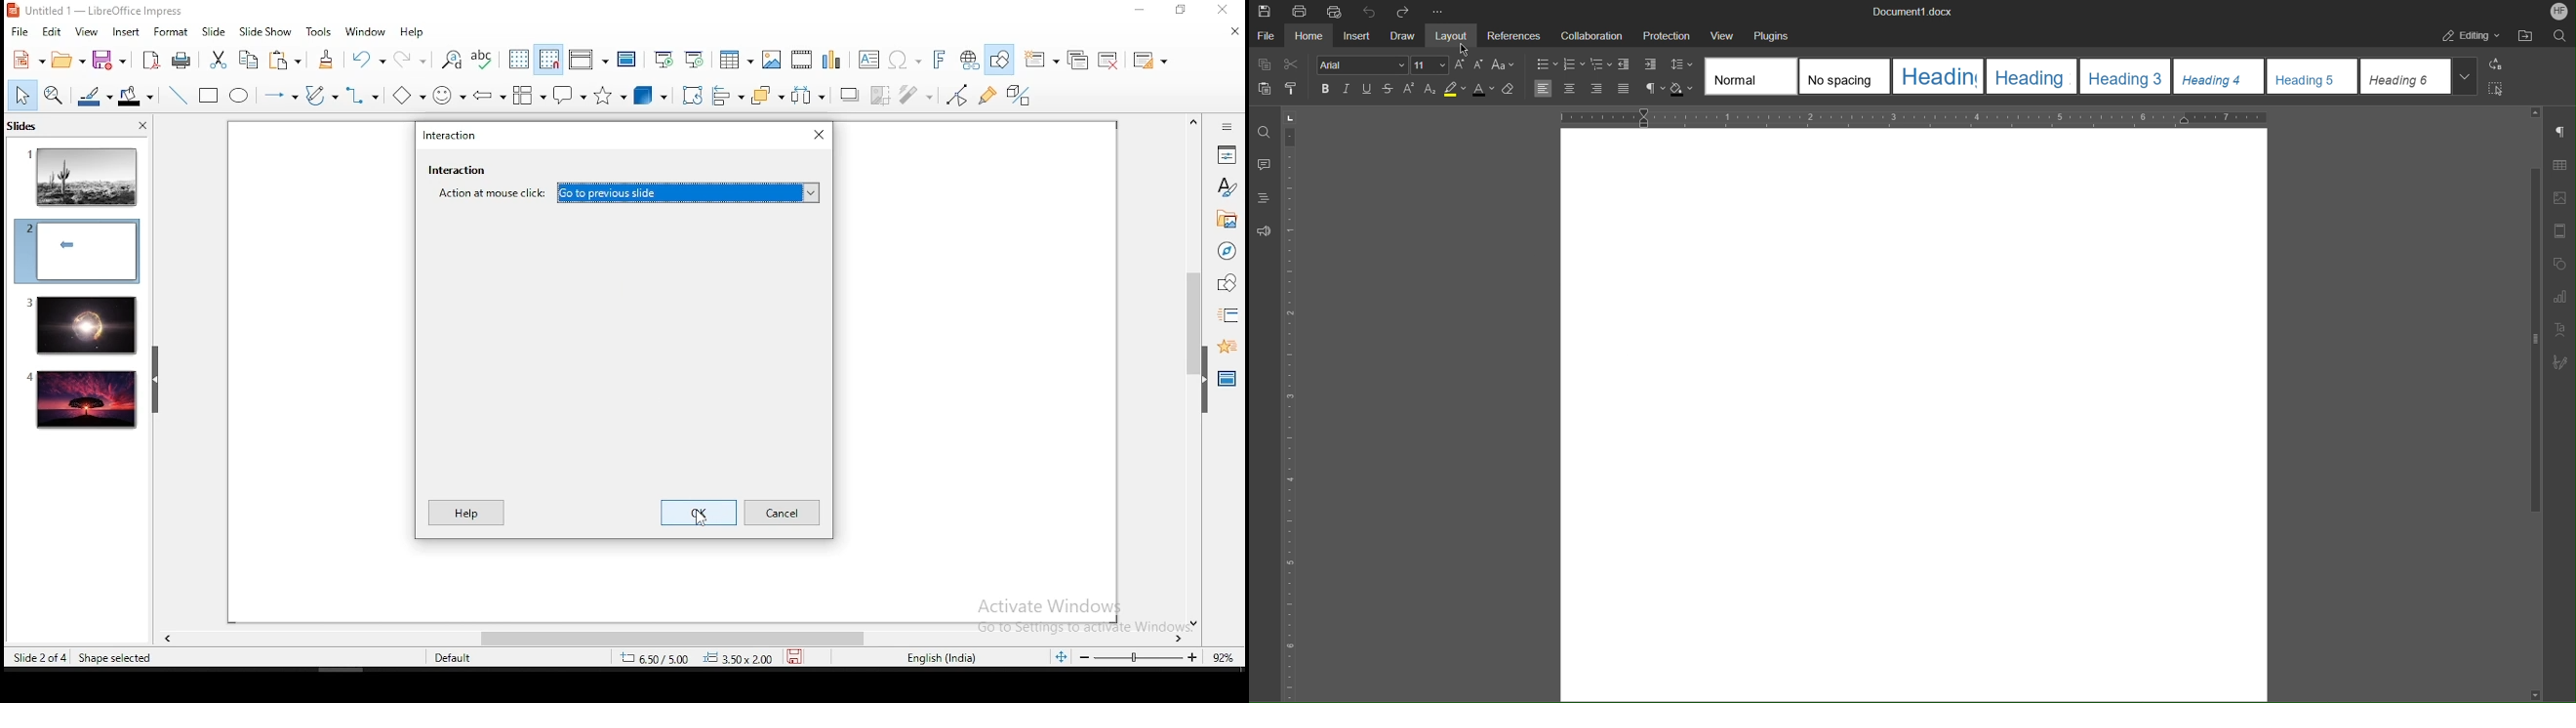 The width and height of the screenshot is (2576, 728). Describe the element at coordinates (1224, 656) in the screenshot. I see `zoom level` at that location.